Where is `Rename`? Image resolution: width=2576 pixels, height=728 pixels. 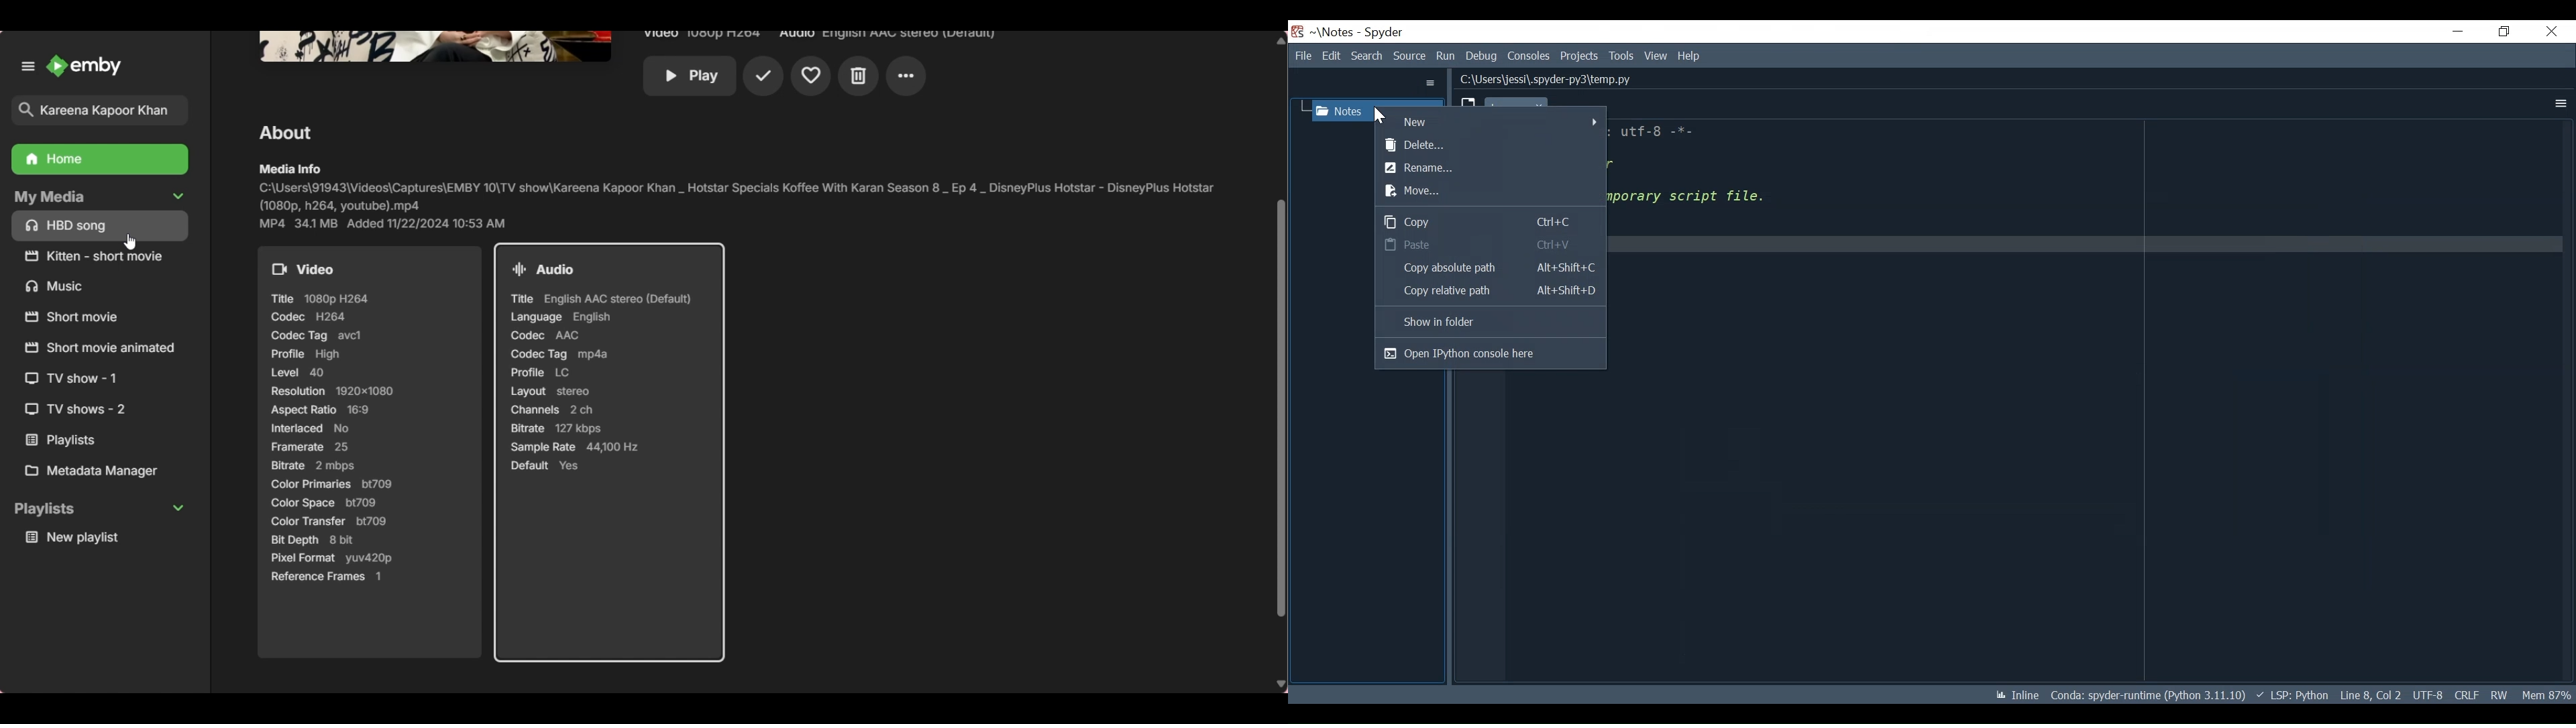
Rename is located at coordinates (1488, 166).